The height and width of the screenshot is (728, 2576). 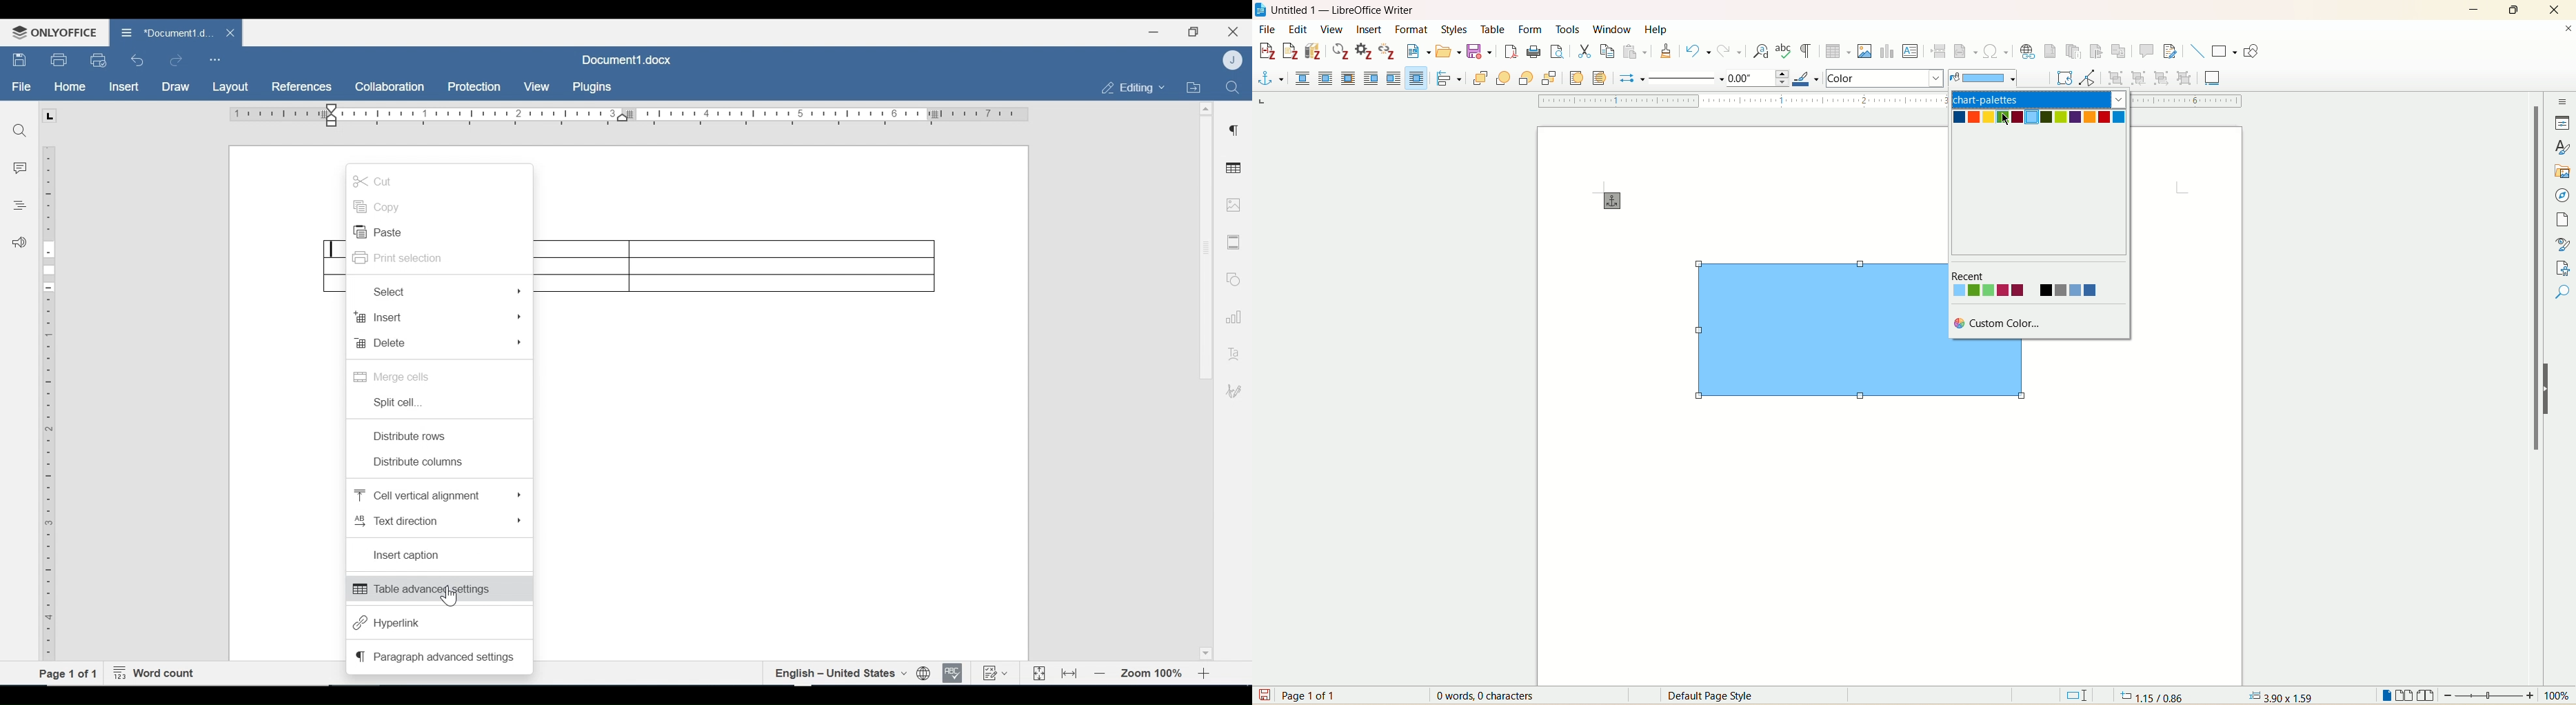 I want to click on basic shapes, so click(x=2224, y=52).